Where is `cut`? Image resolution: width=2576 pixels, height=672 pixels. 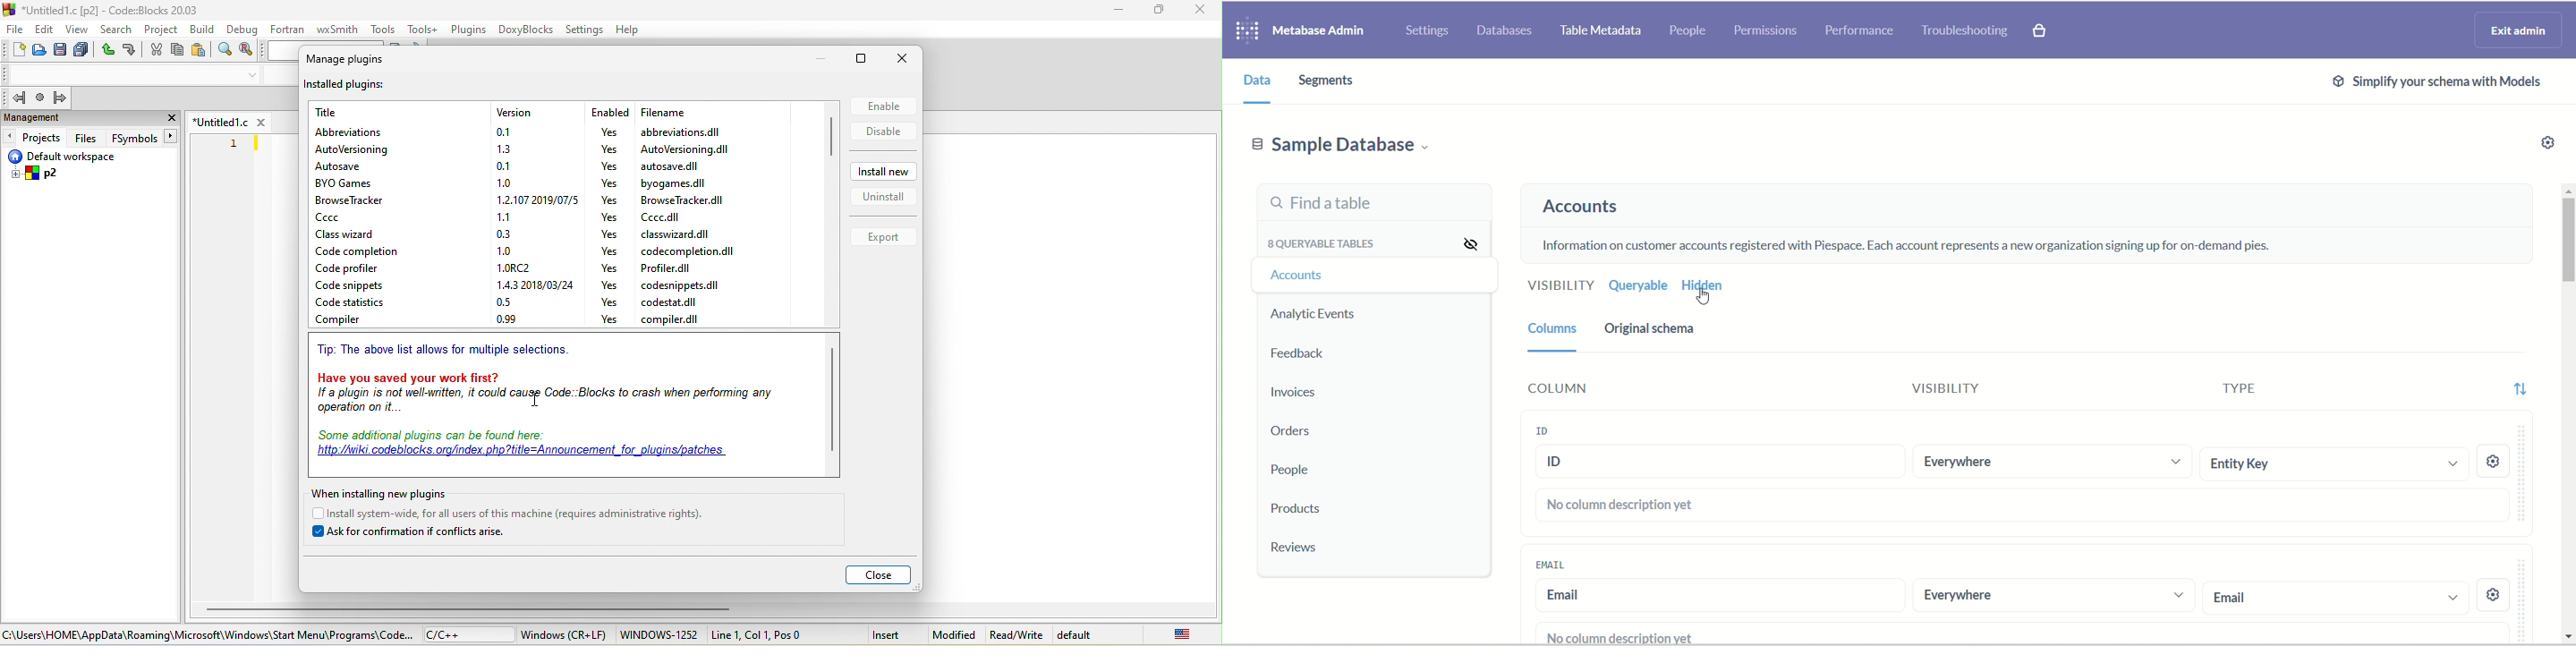 cut is located at coordinates (157, 51).